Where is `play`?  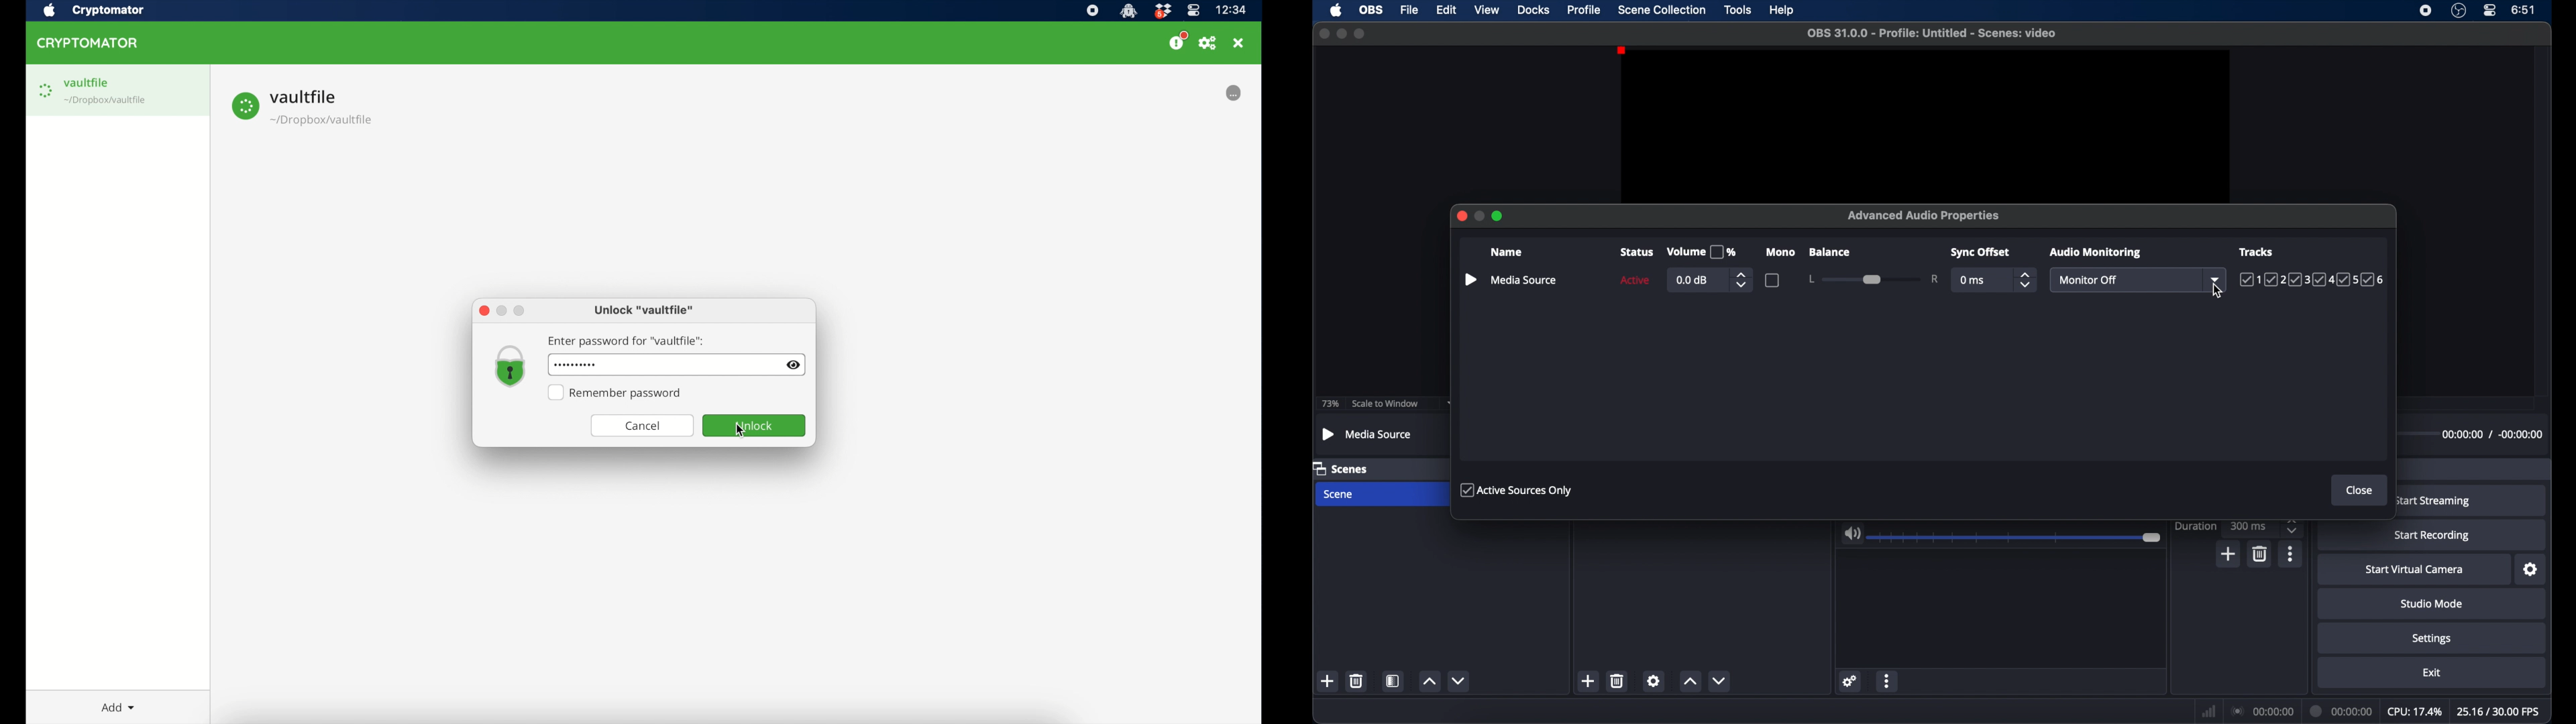 play is located at coordinates (1470, 280).